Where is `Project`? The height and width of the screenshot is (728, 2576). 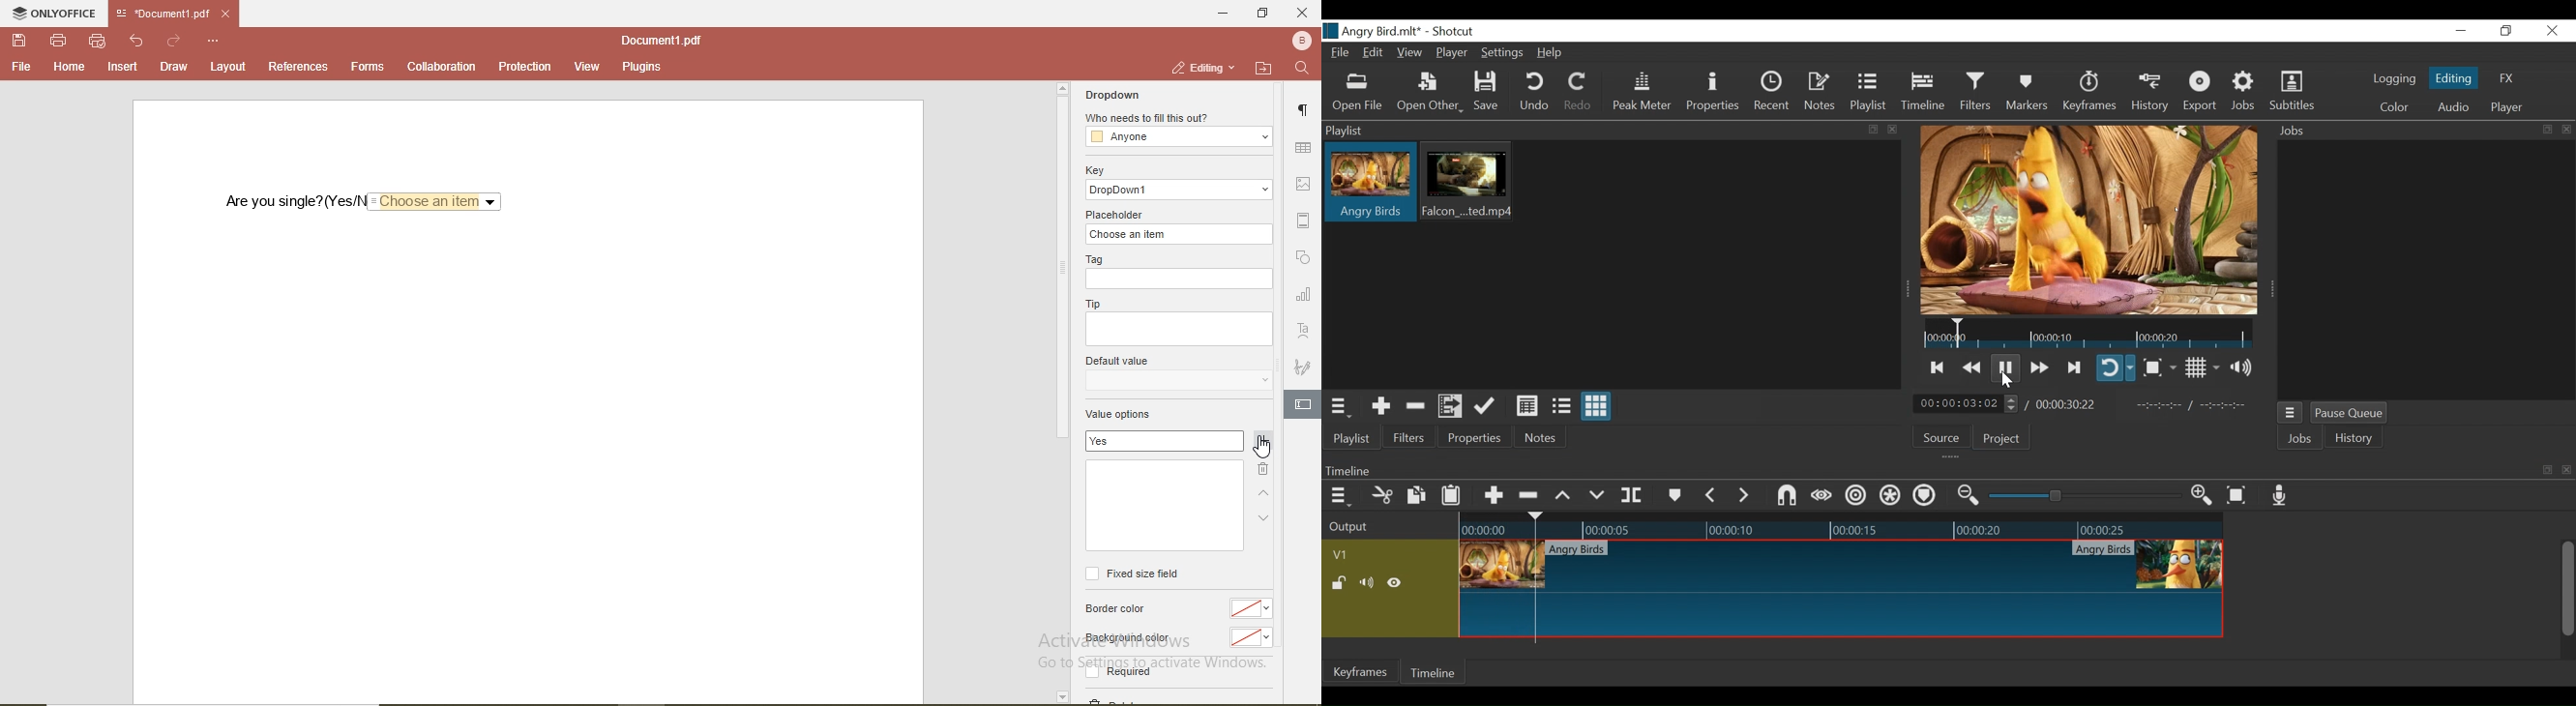
Project is located at coordinates (2003, 441).